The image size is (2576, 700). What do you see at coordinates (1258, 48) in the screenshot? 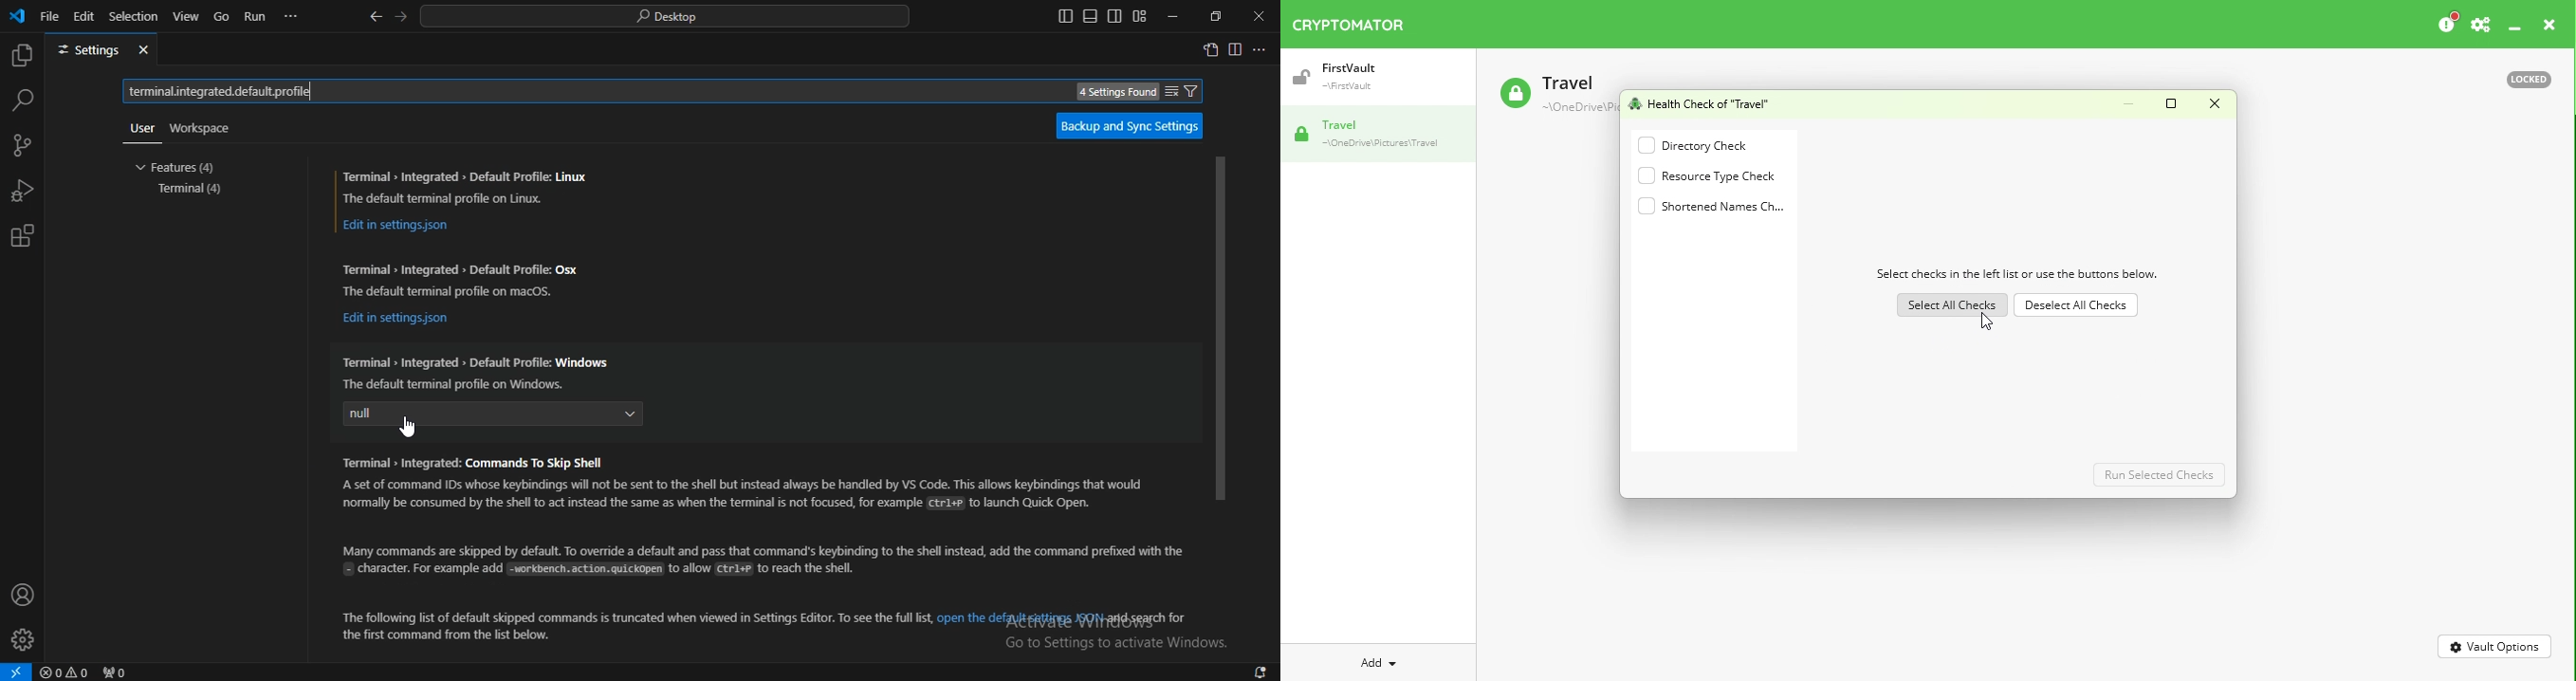
I see `...` at bounding box center [1258, 48].